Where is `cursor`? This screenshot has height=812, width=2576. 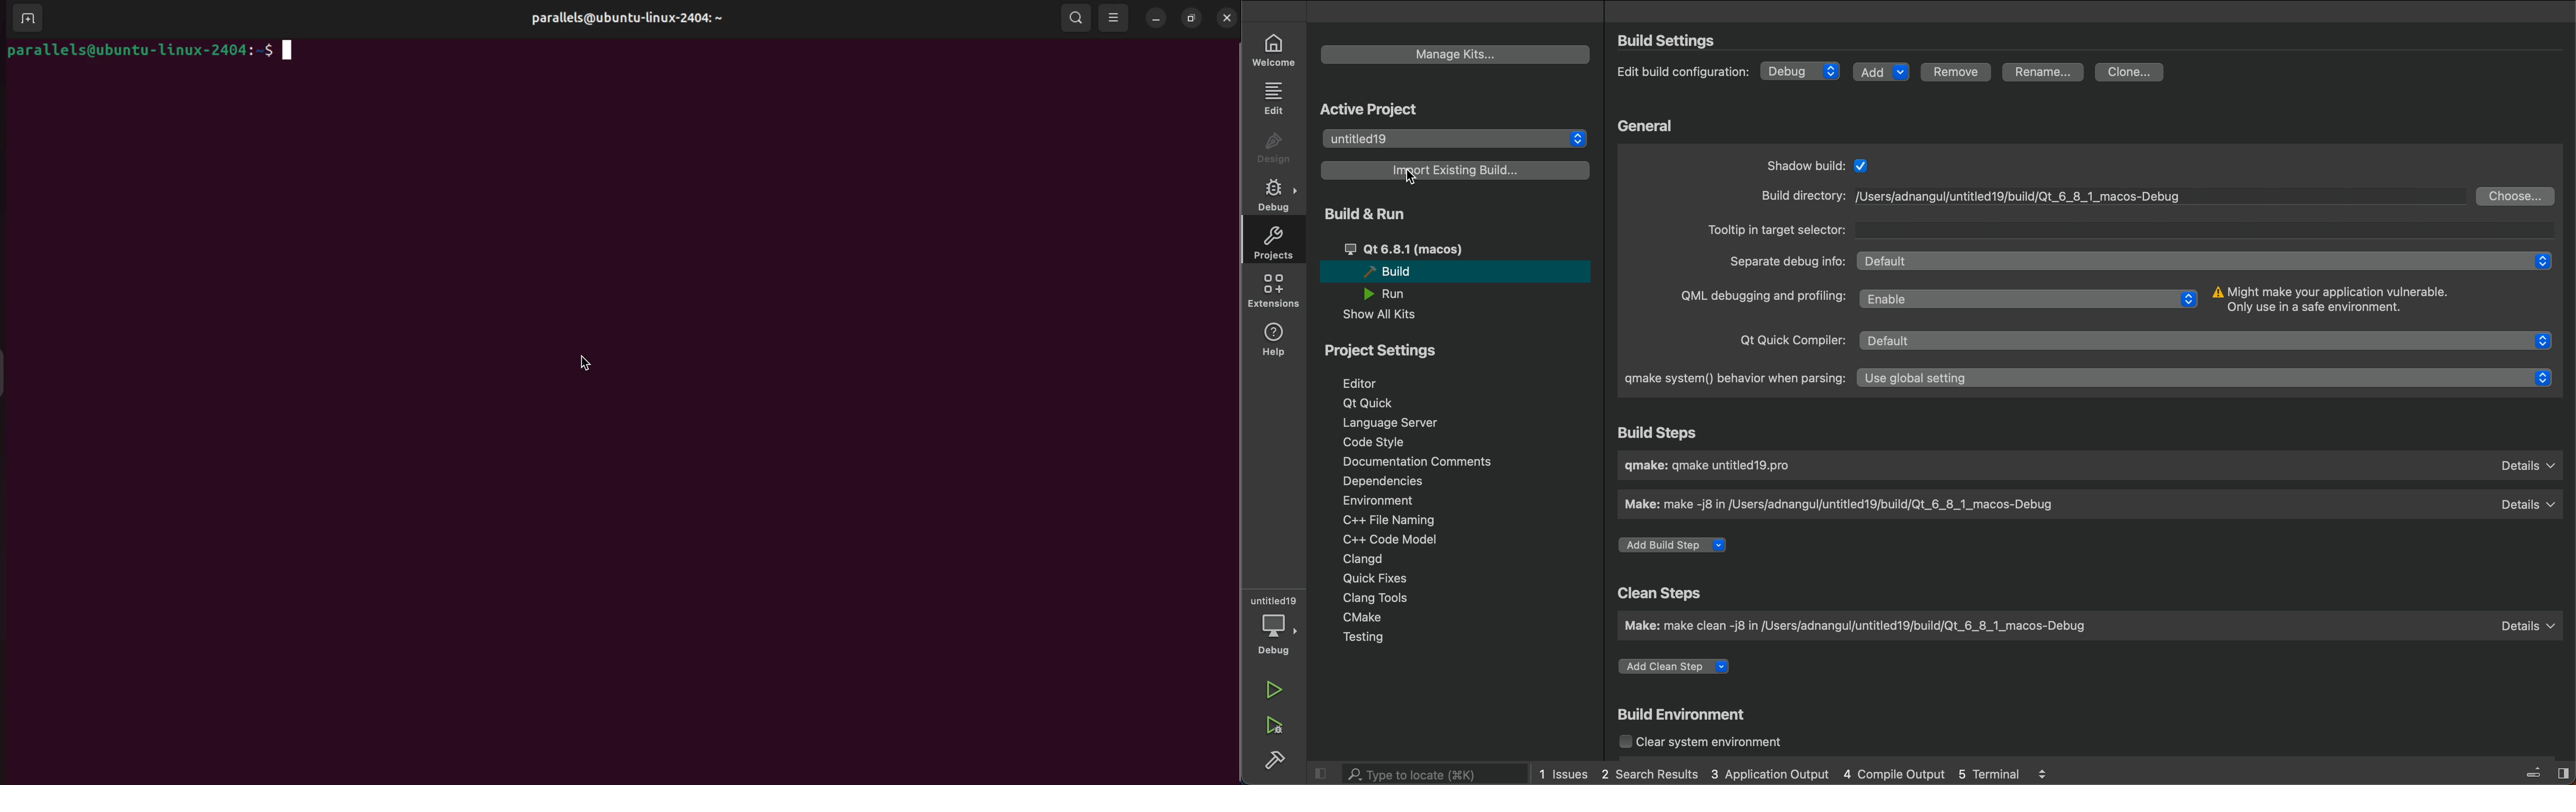
cursor is located at coordinates (1408, 172).